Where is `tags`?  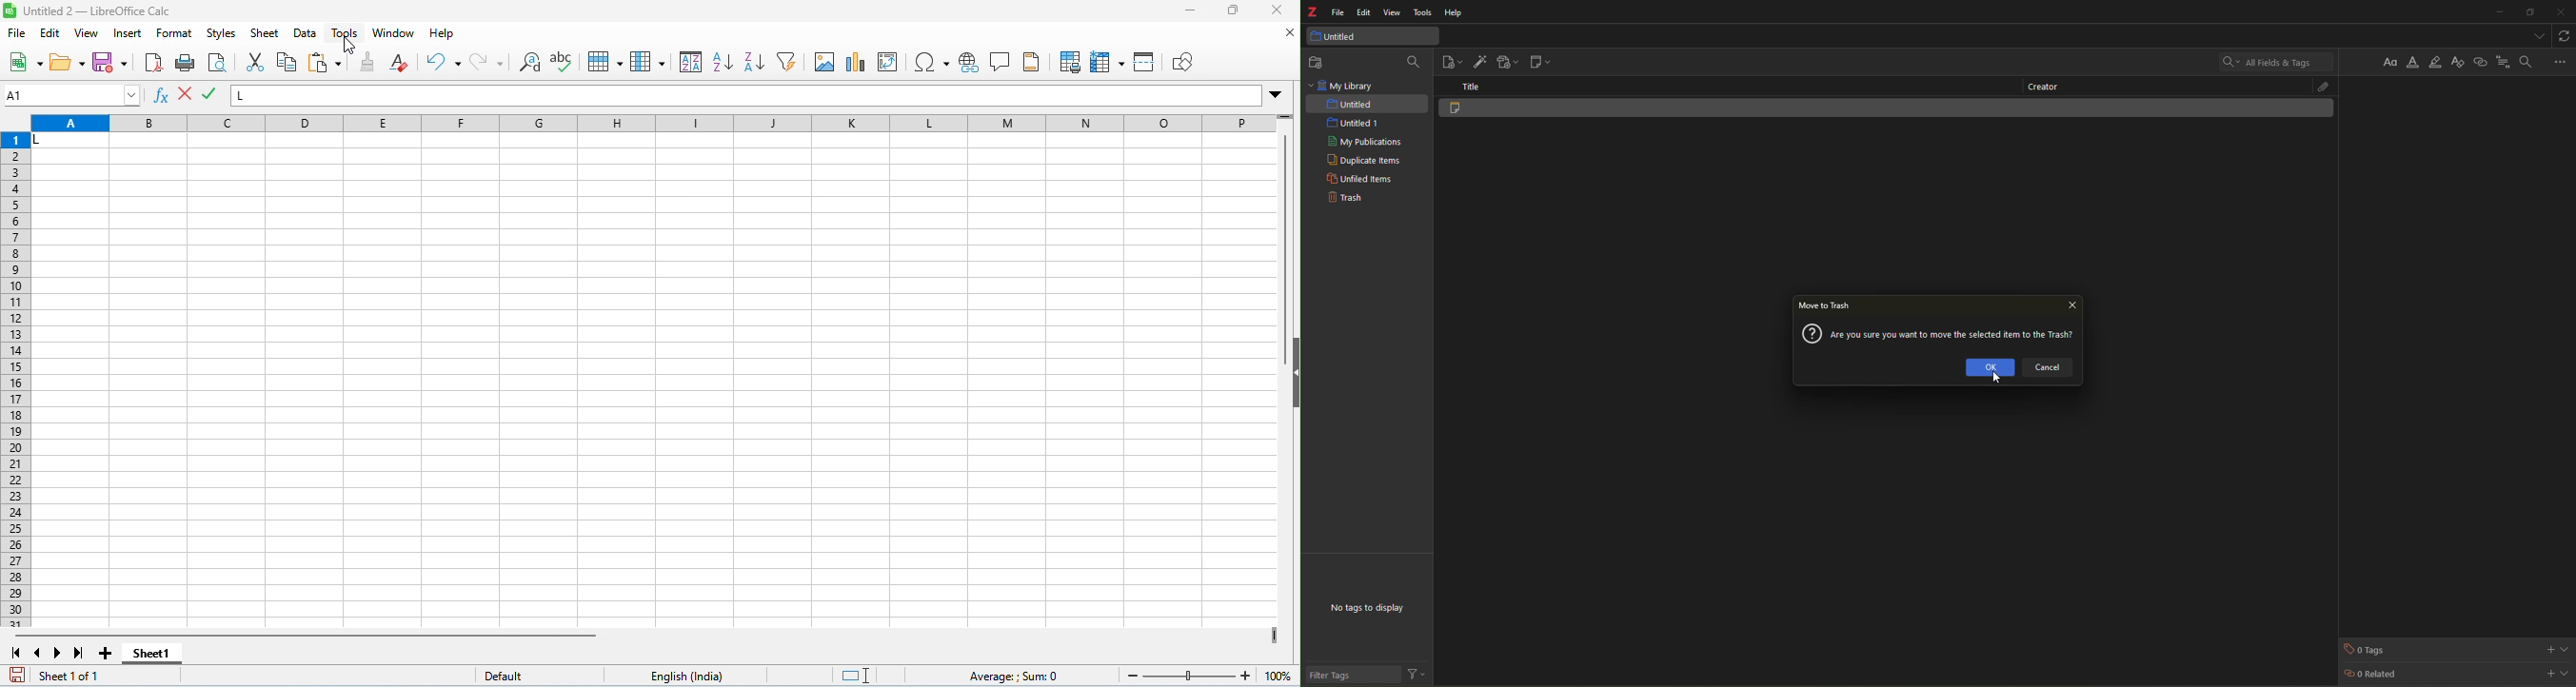 tags is located at coordinates (2369, 649).